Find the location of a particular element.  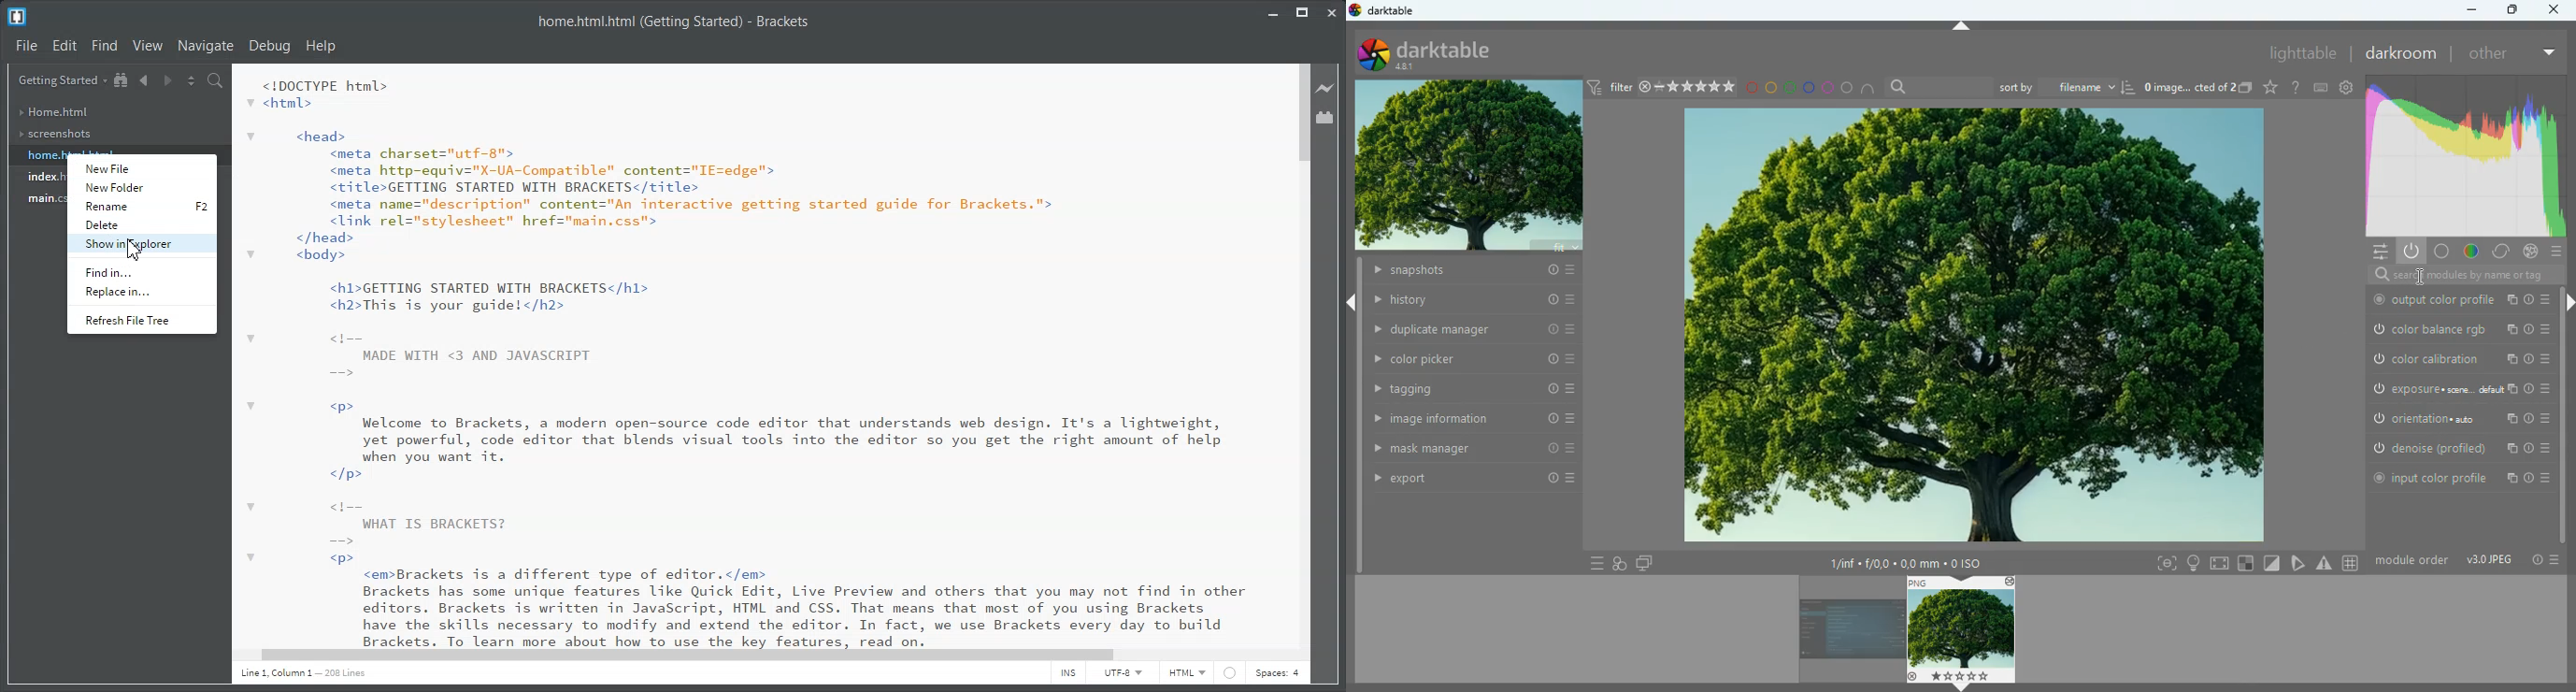

Navigate Forward is located at coordinates (166, 79).